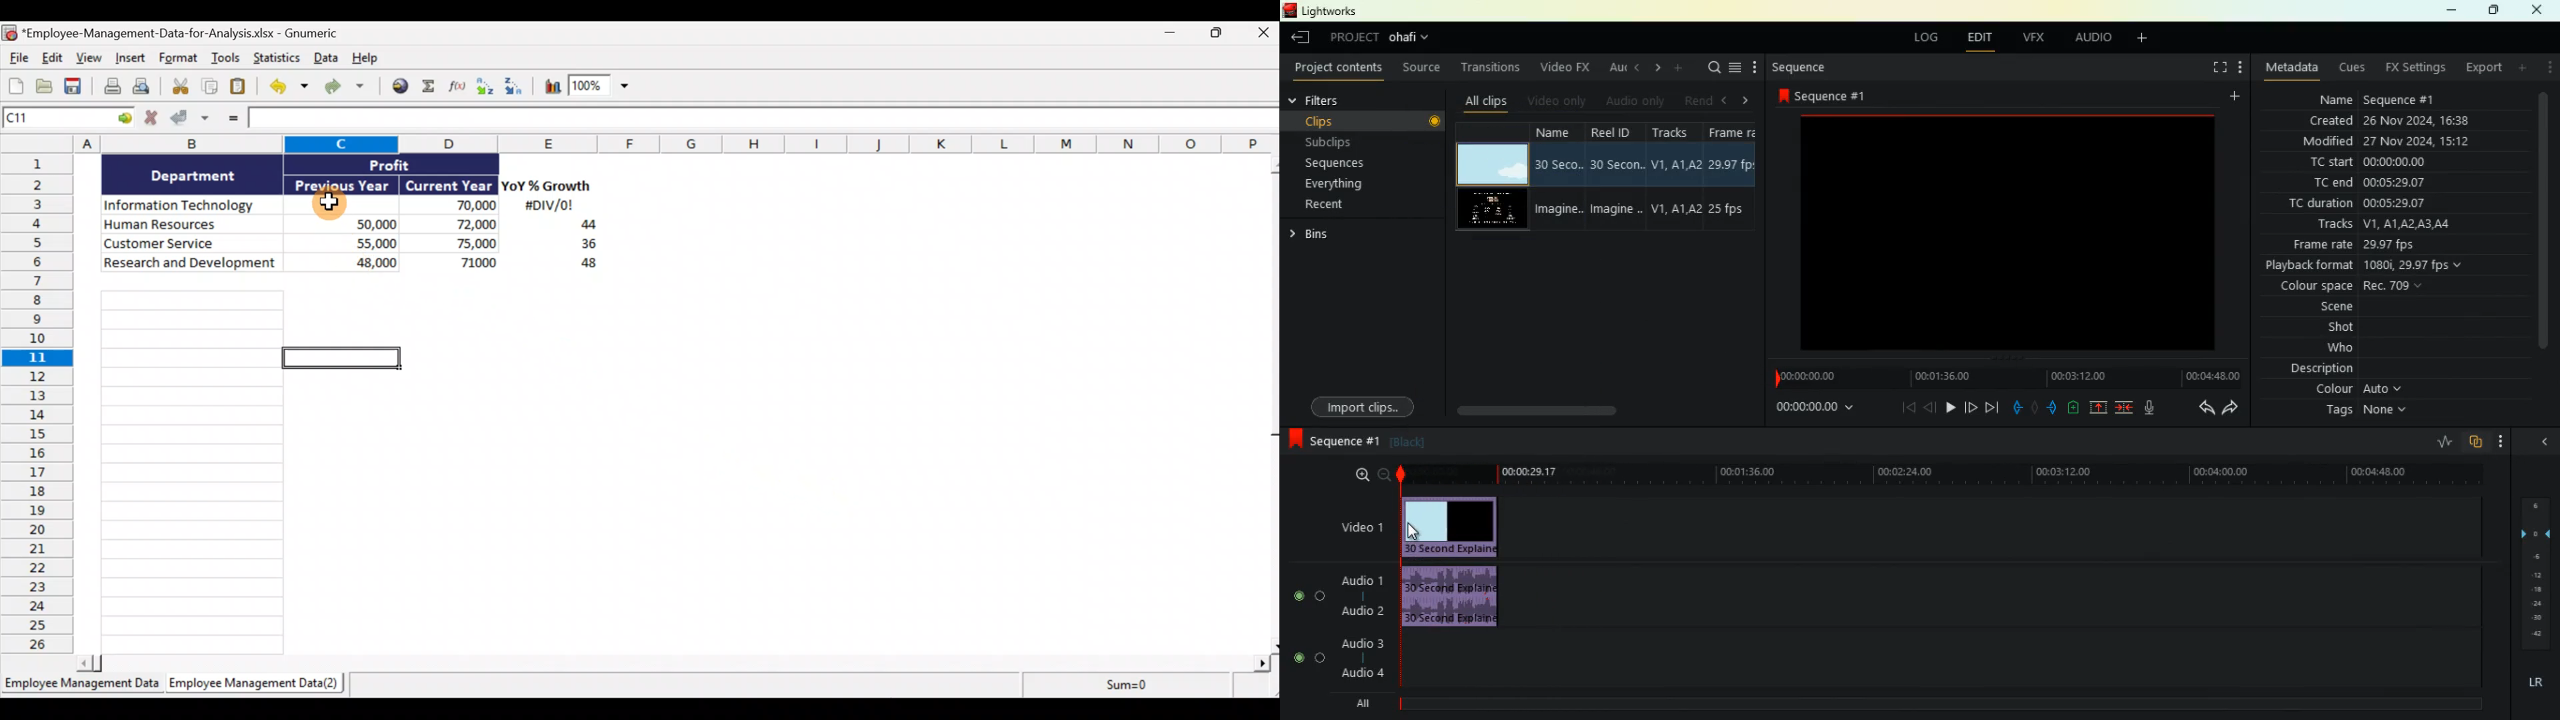 Image resolution: width=2576 pixels, height=728 pixels. What do you see at coordinates (1656, 69) in the screenshot?
I see `right` at bounding box center [1656, 69].